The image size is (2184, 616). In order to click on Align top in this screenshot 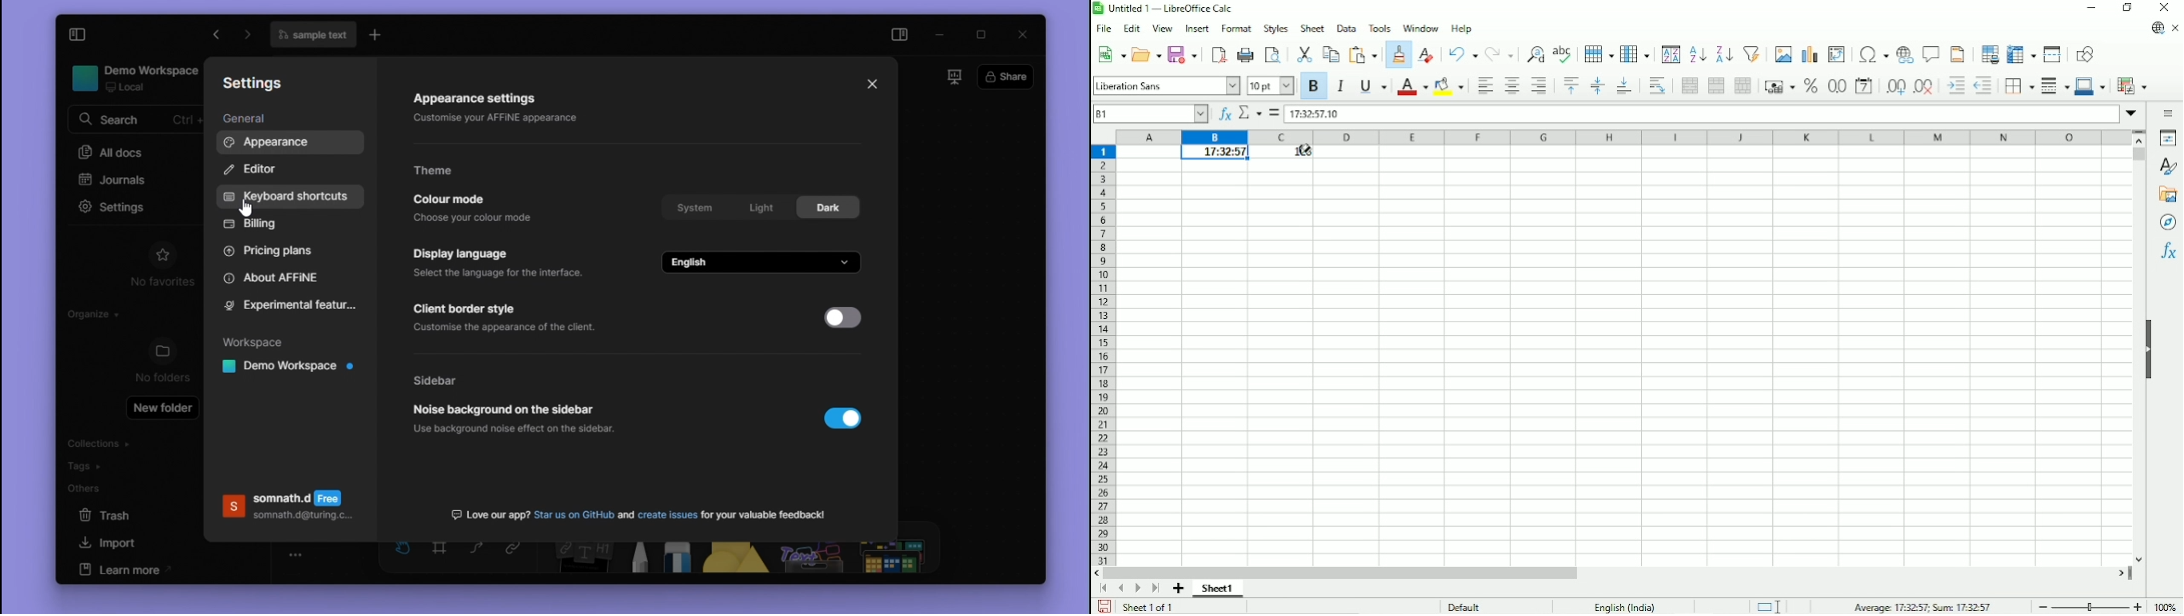, I will do `click(1571, 86)`.